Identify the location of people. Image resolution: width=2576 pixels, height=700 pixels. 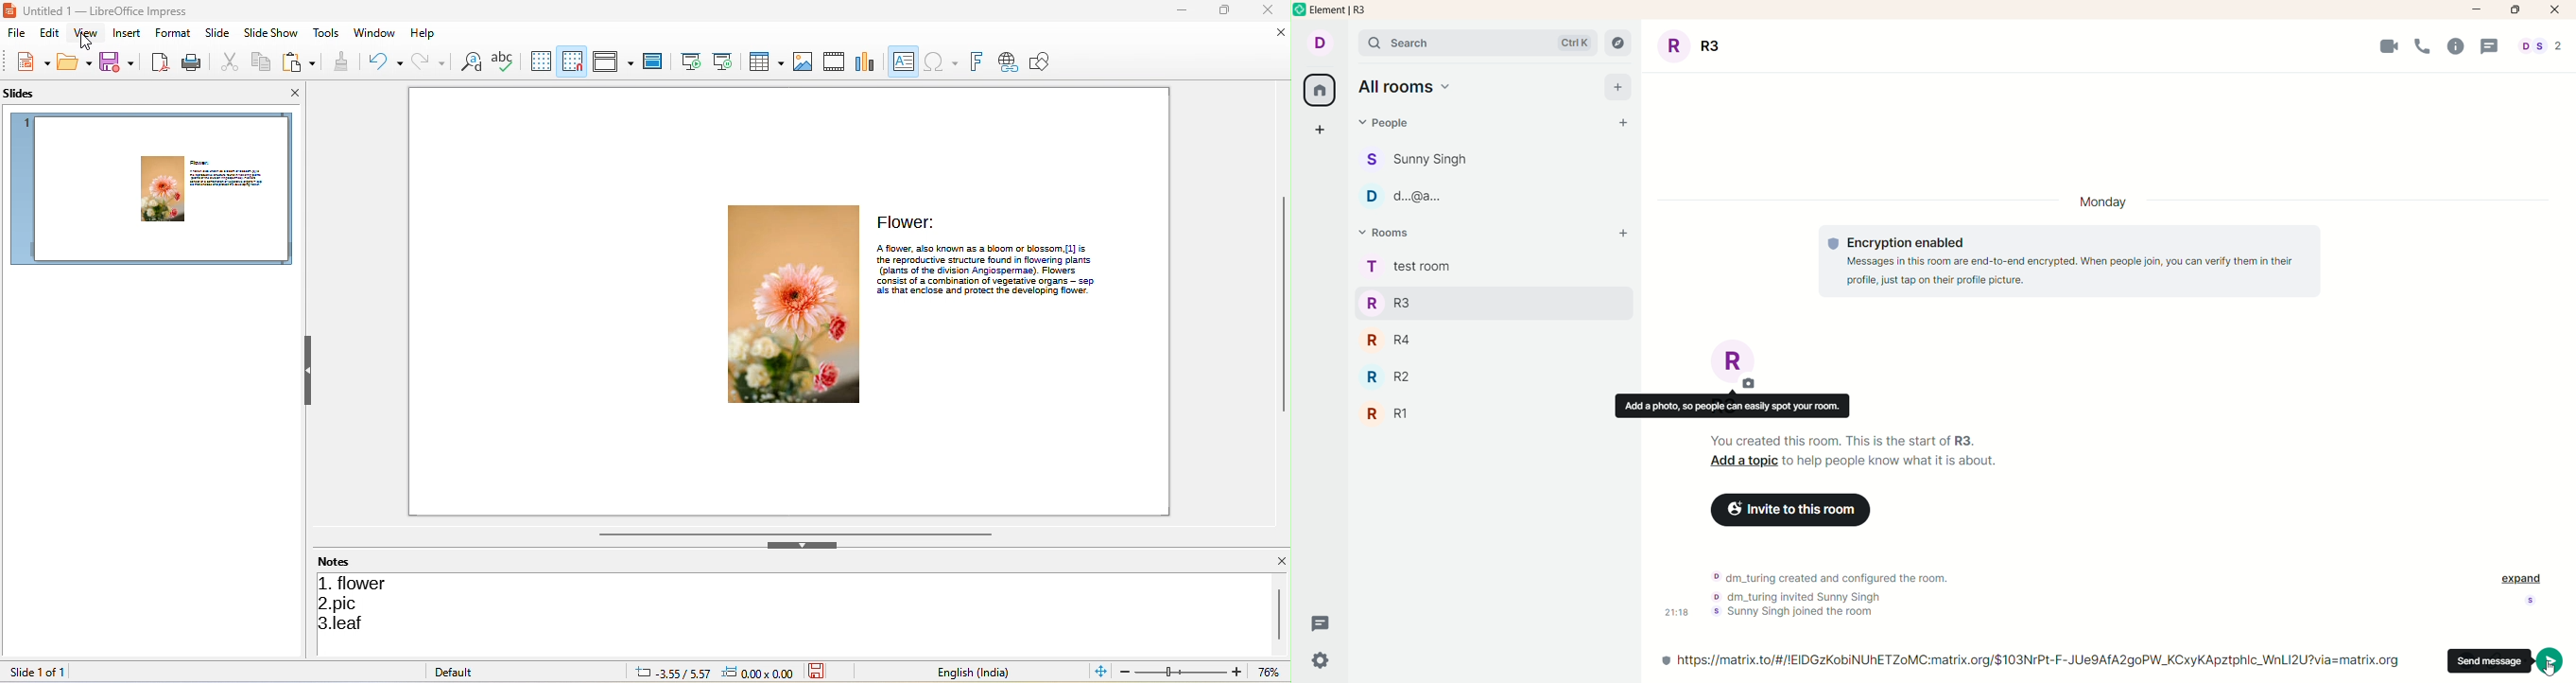
(1436, 200).